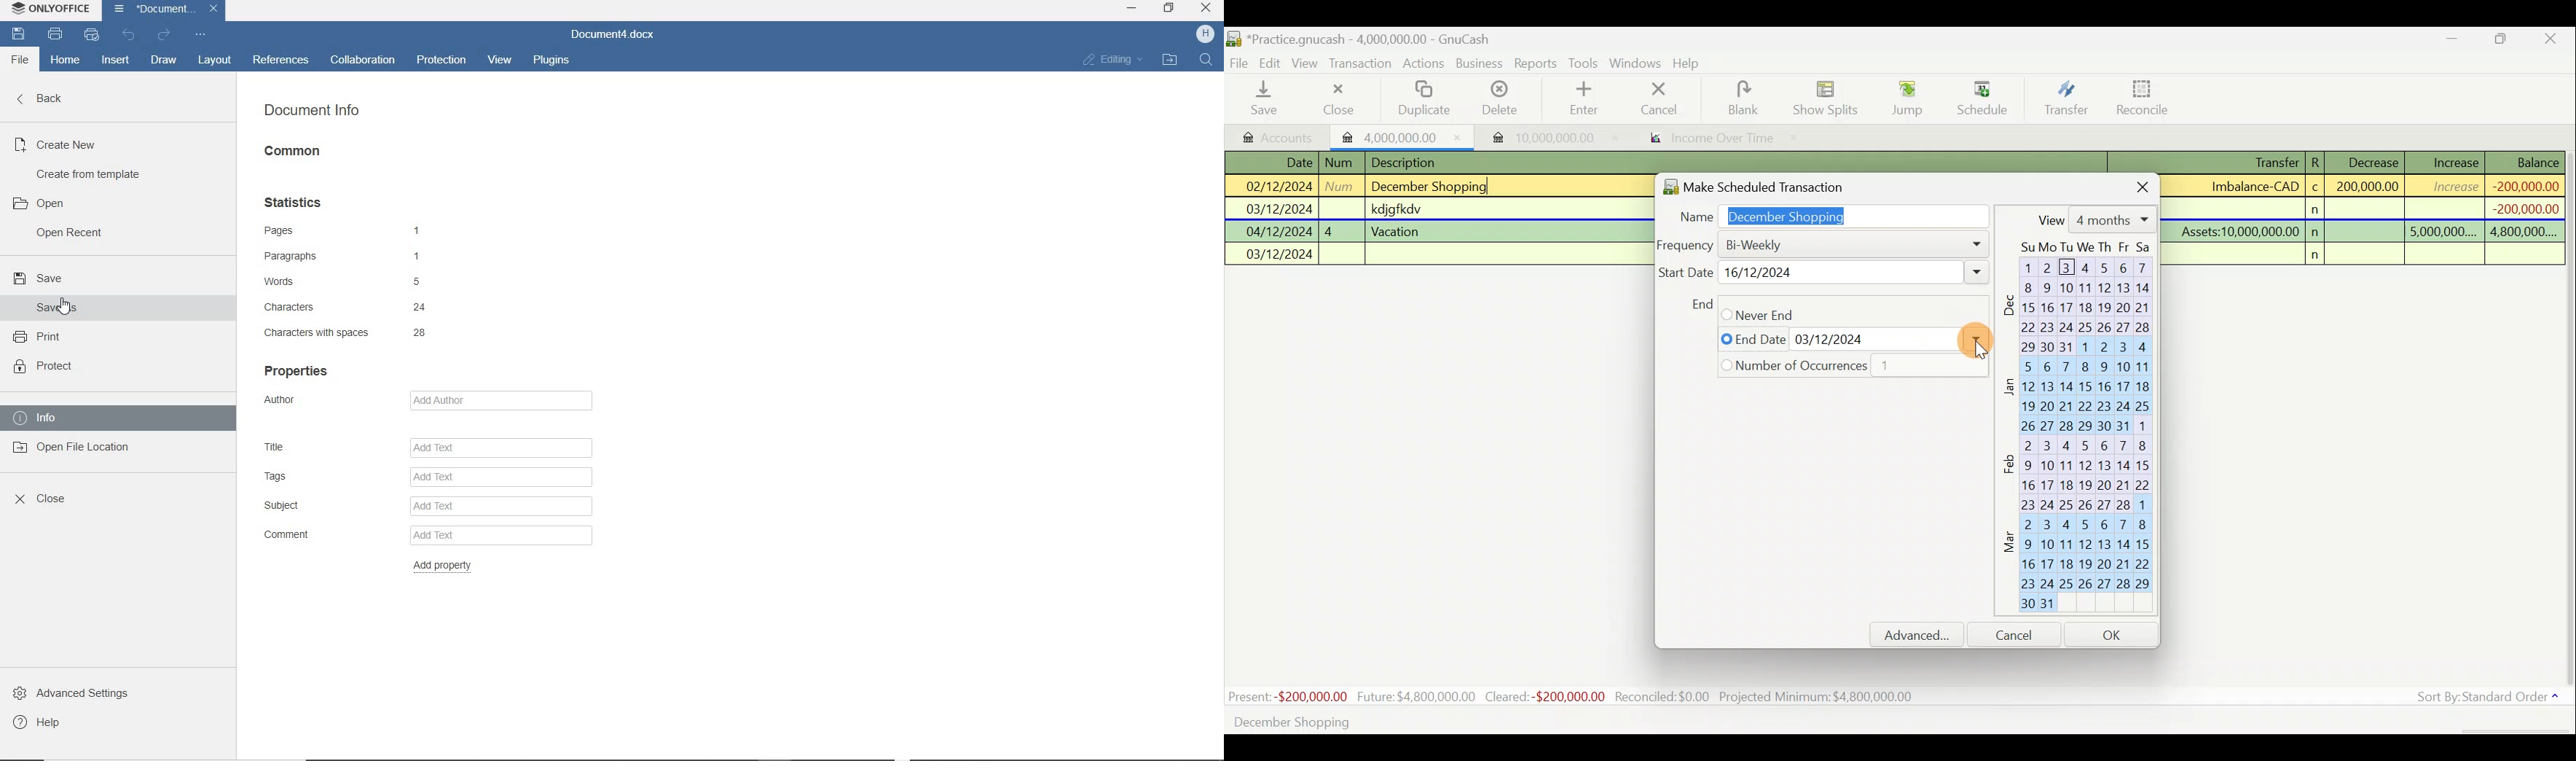 This screenshot has width=2576, height=784. I want to click on Report, so click(1707, 140).